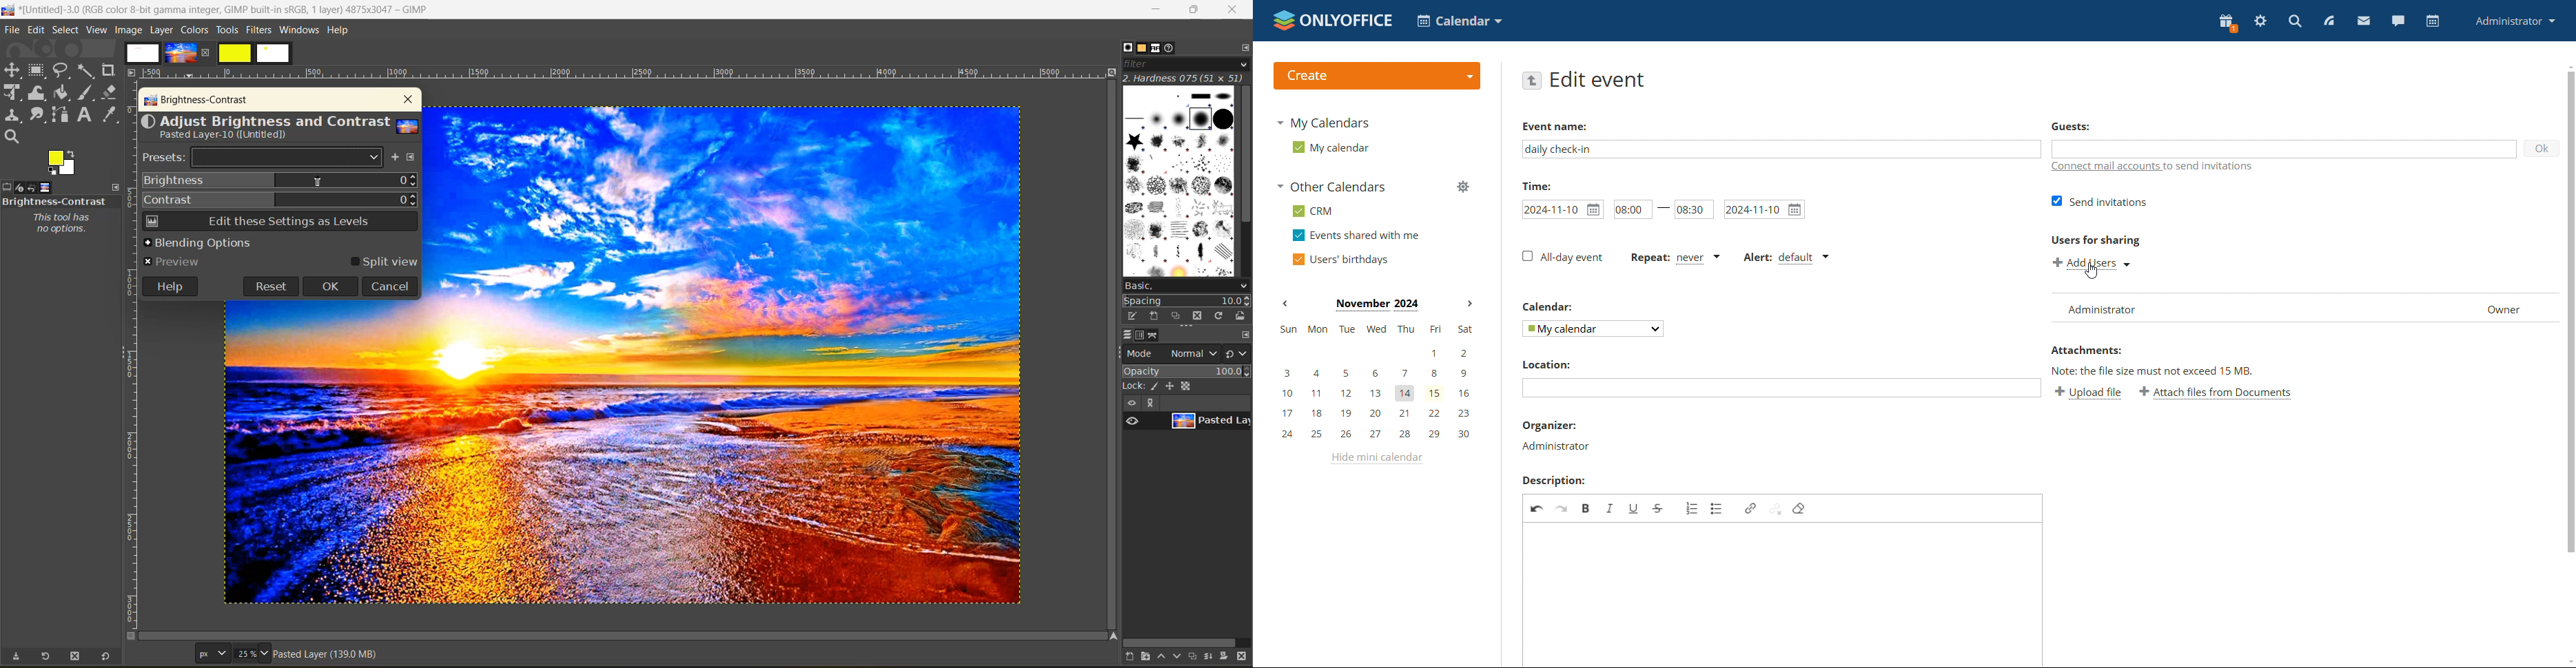 The width and height of the screenshot is (2576, 672). Describe the element at coordinates (1188, 301) in the screenshot. I see `spacing` at that location.